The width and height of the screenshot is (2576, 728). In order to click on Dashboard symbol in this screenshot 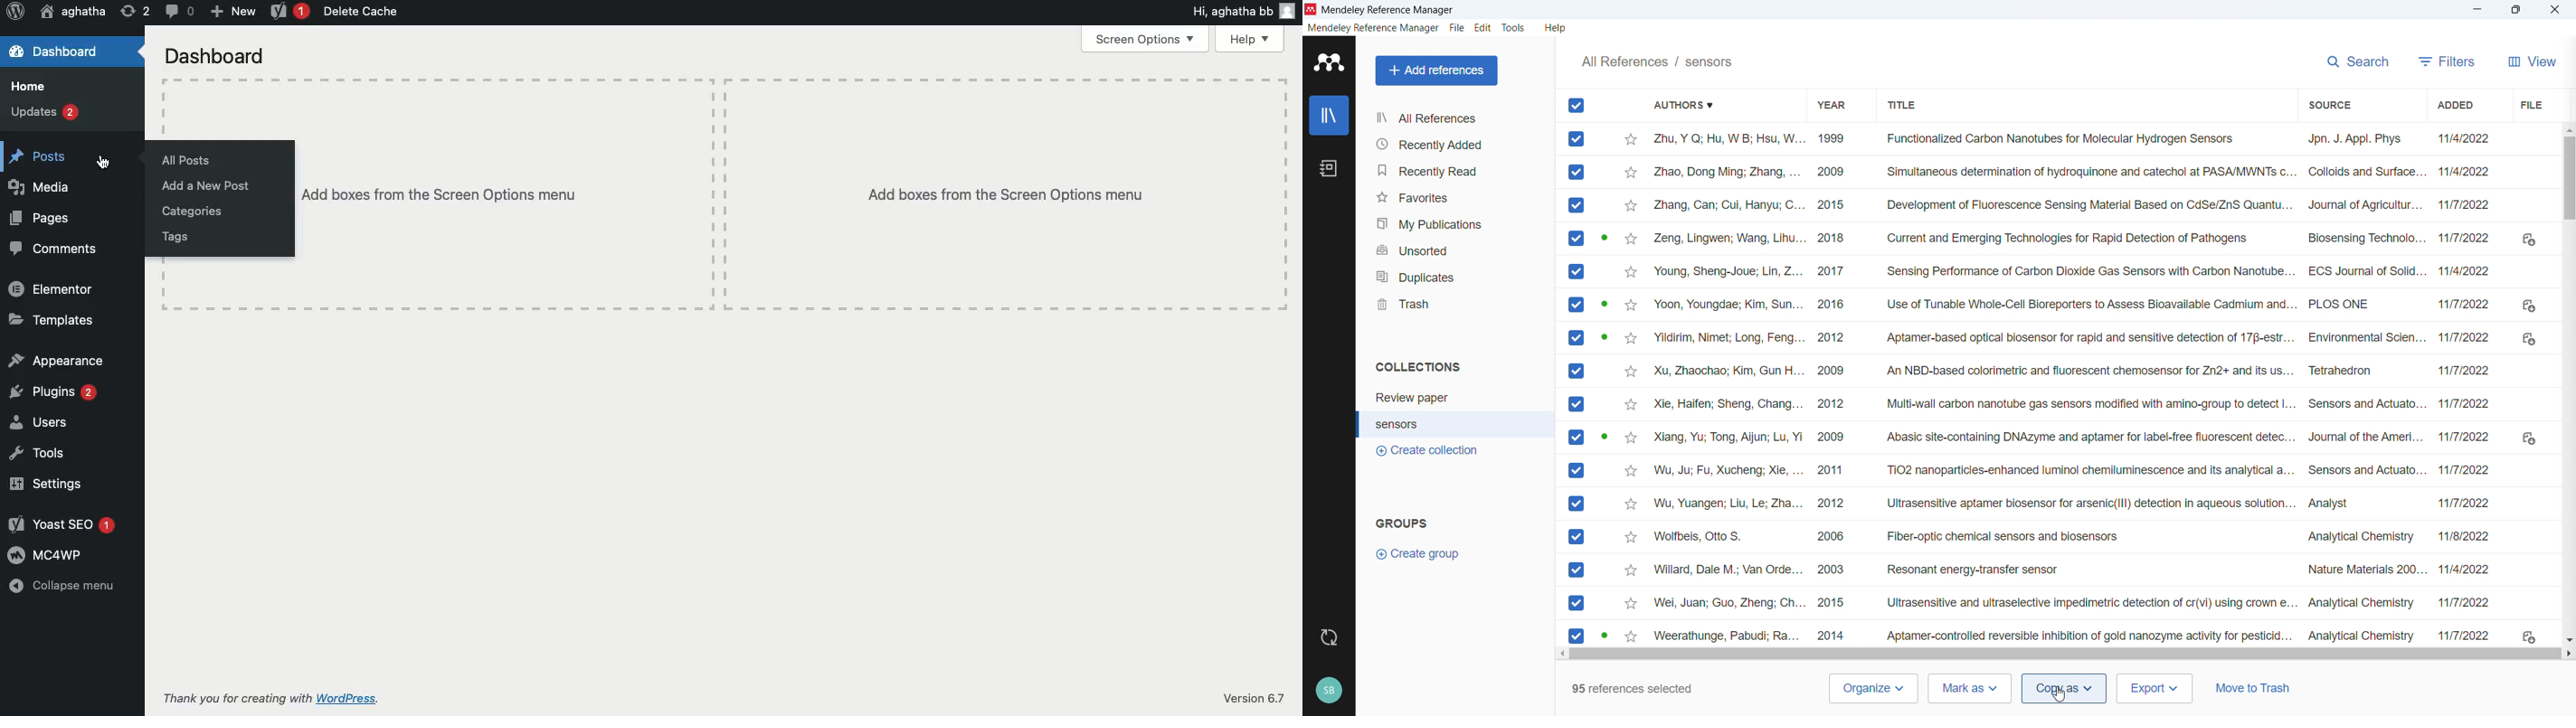, I will do `click(16, 52)`.